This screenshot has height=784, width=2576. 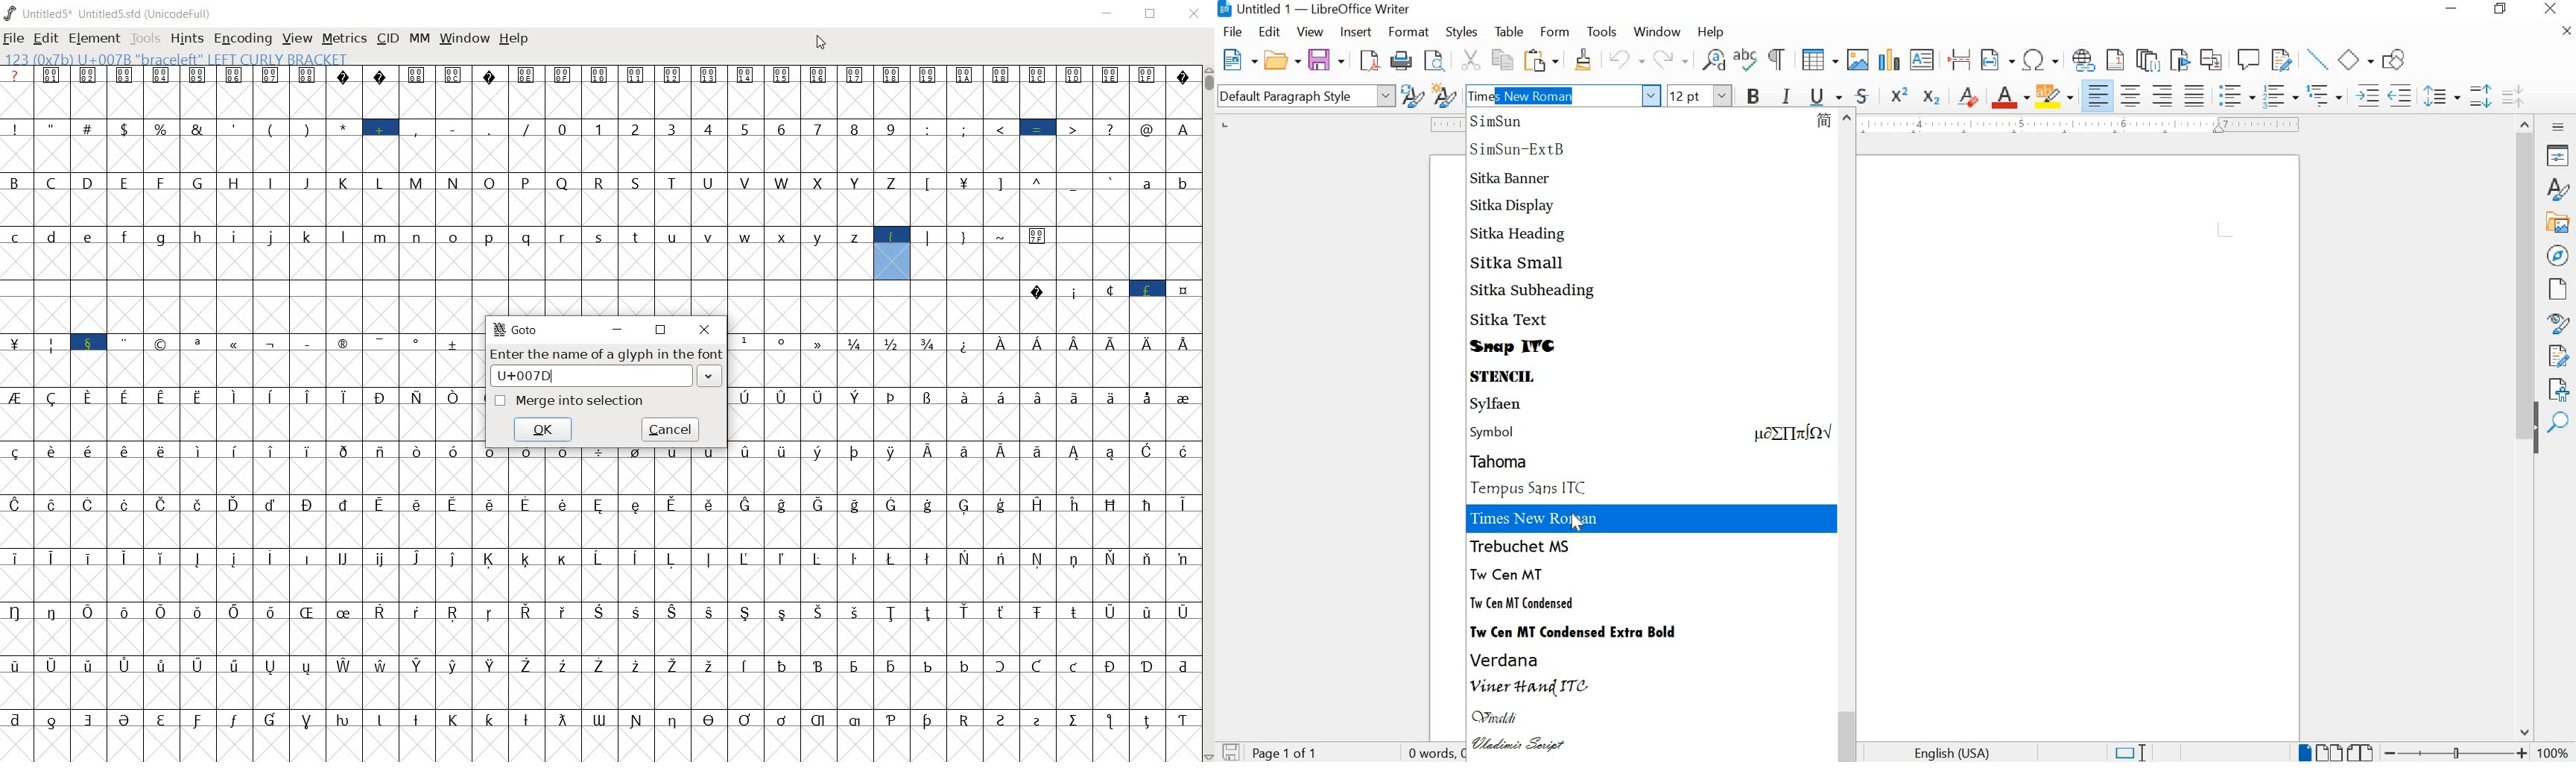 I want to click on SITKA DISPLAY, so click(x=1515, y=206).